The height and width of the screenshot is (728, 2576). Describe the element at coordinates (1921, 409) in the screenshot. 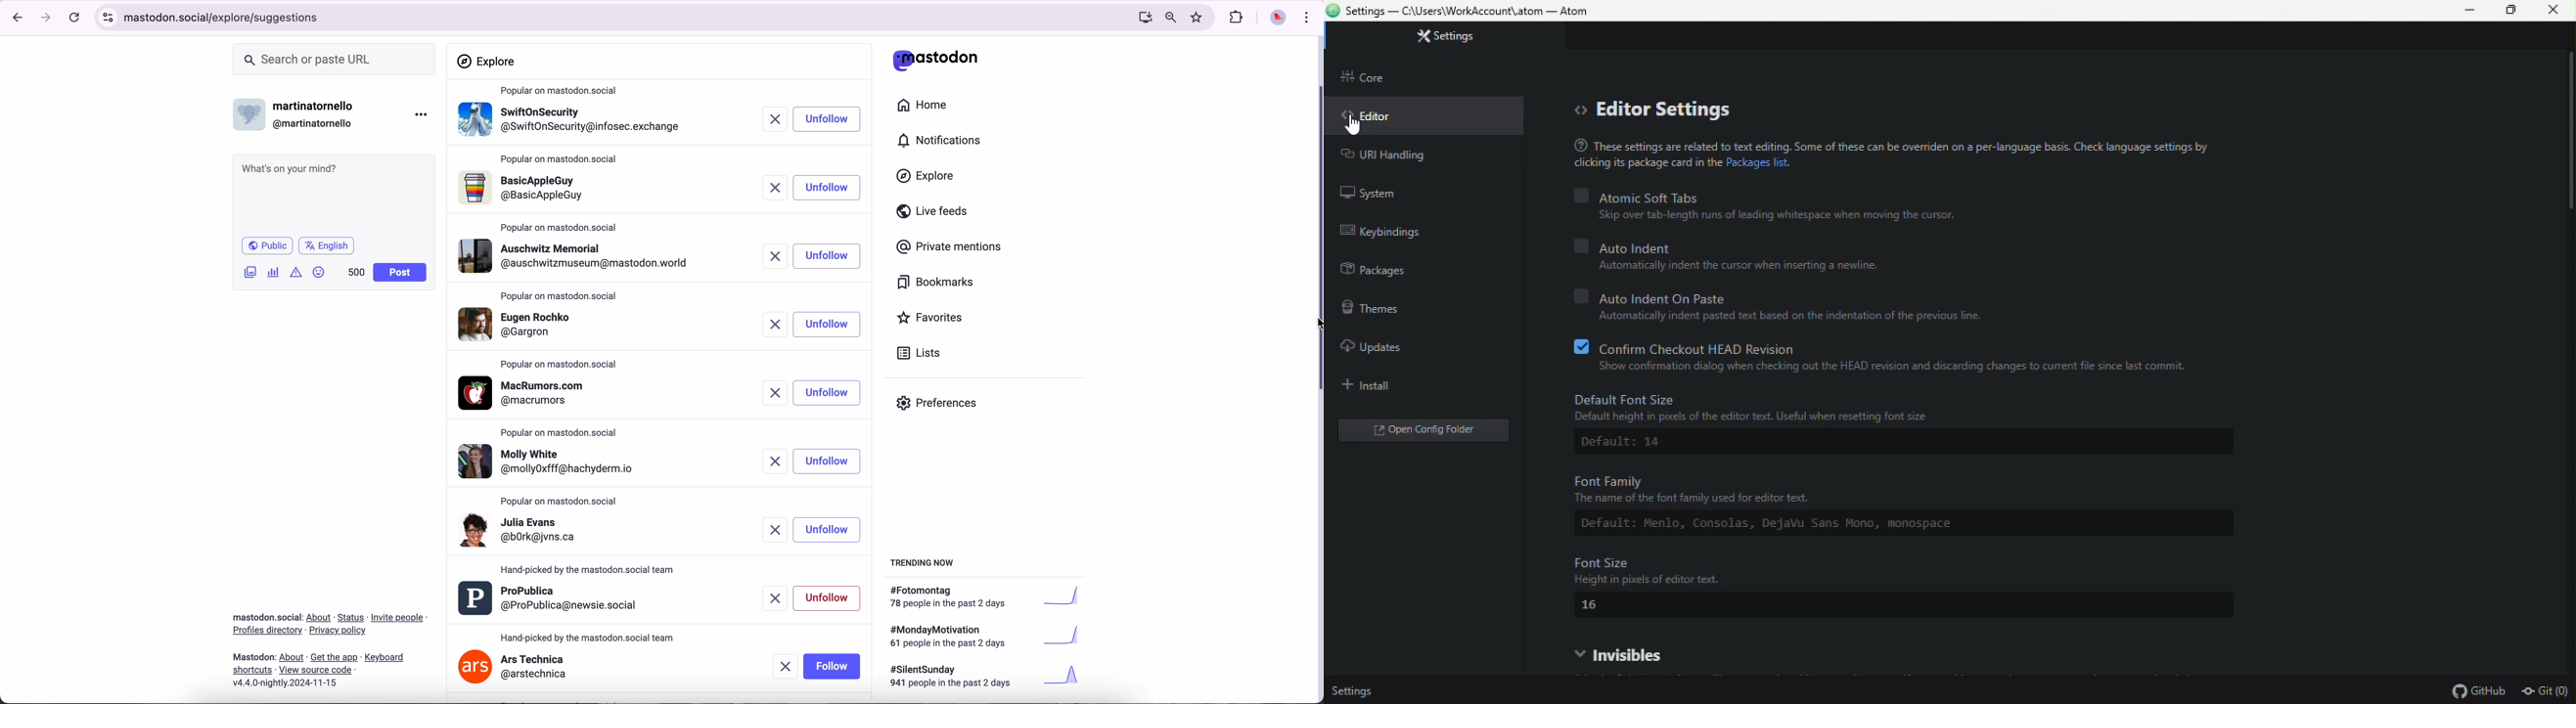

I see `Default Font Size
Default height in pixels of the editor text. Useful when resetting font size.` at that location.